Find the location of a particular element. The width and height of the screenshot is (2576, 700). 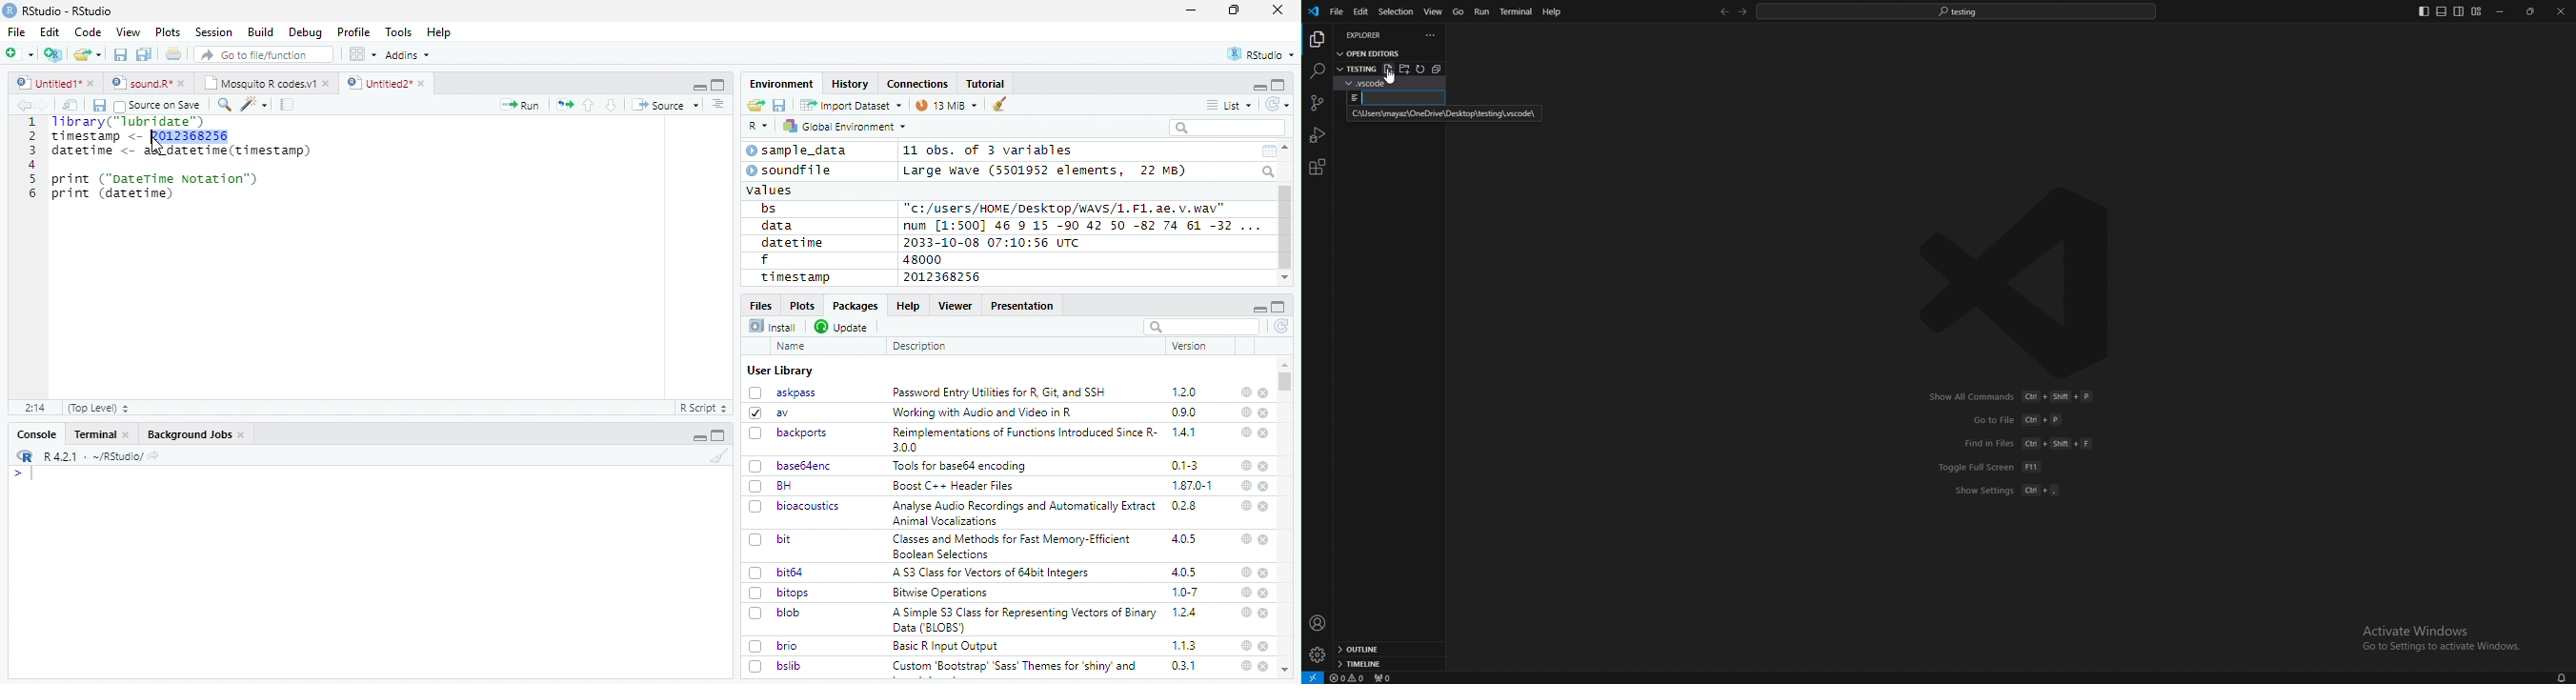

bit64 is located at coordinates (776, 573).